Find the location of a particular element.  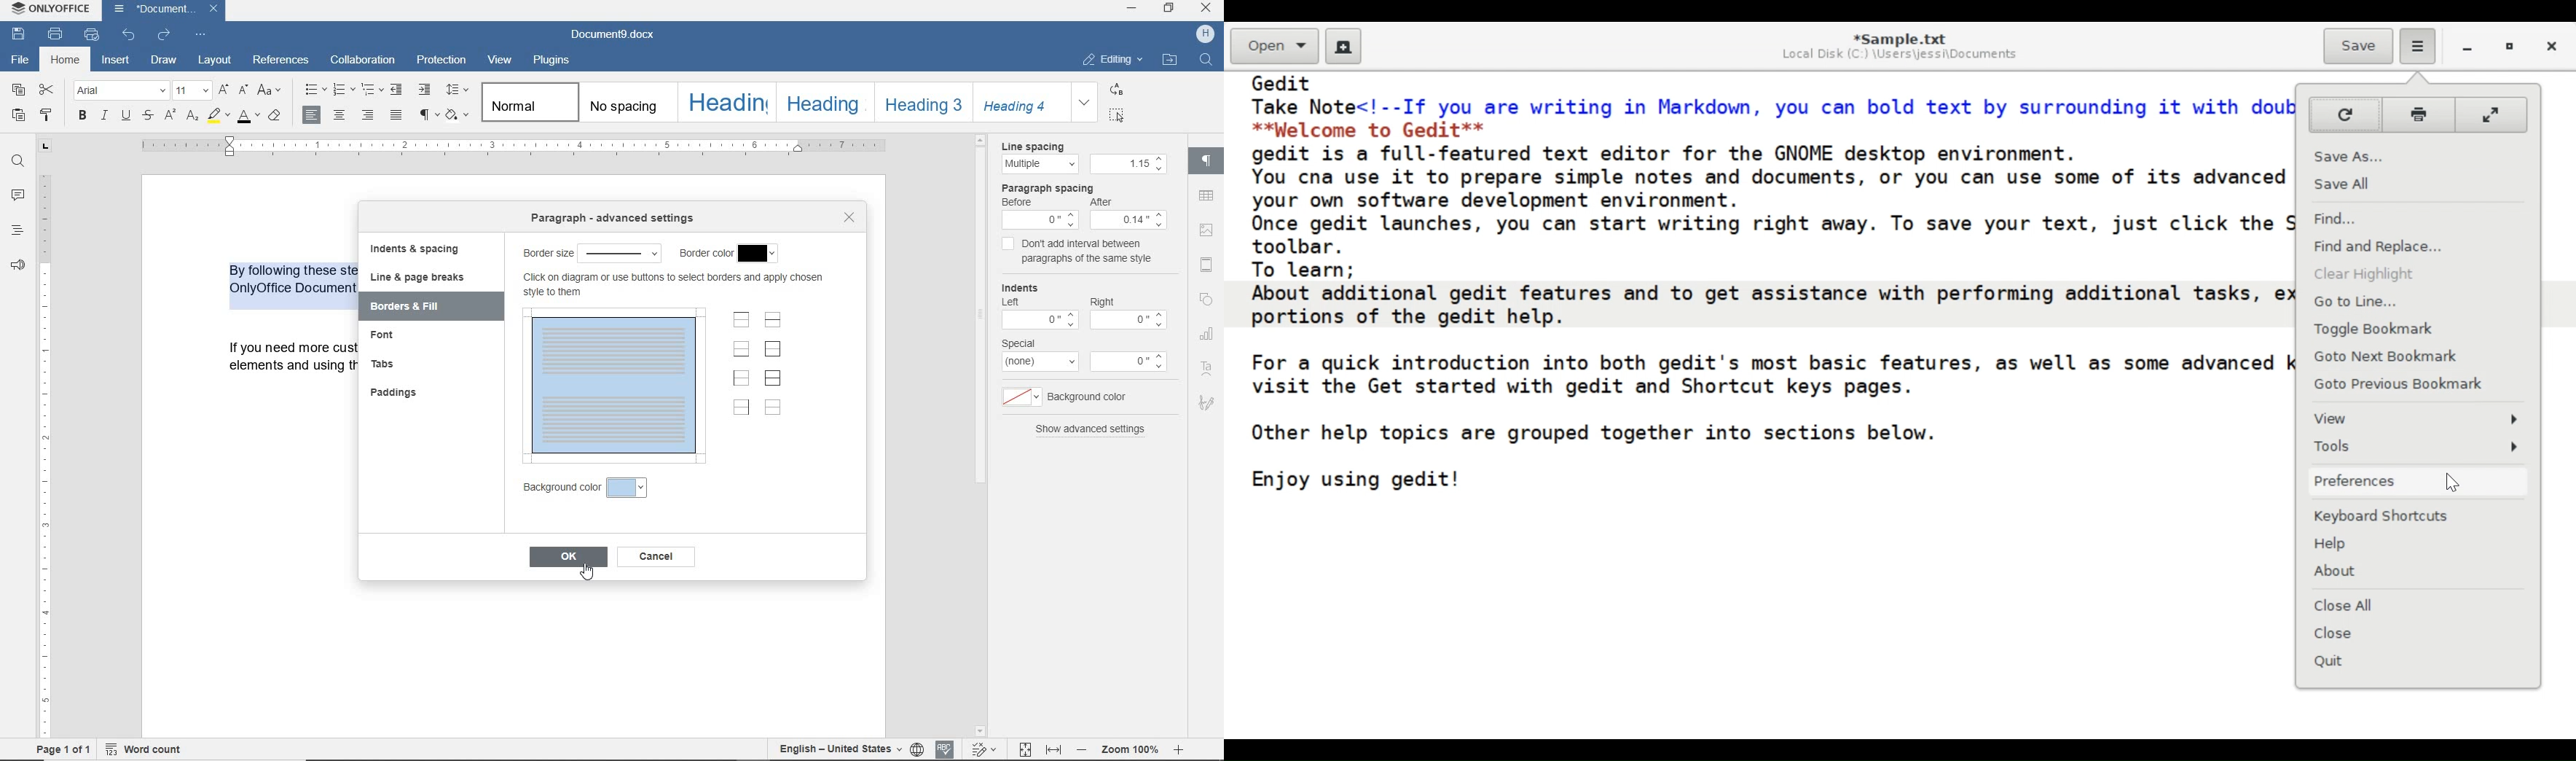

Application menu is located at coordinates (2418, 47).